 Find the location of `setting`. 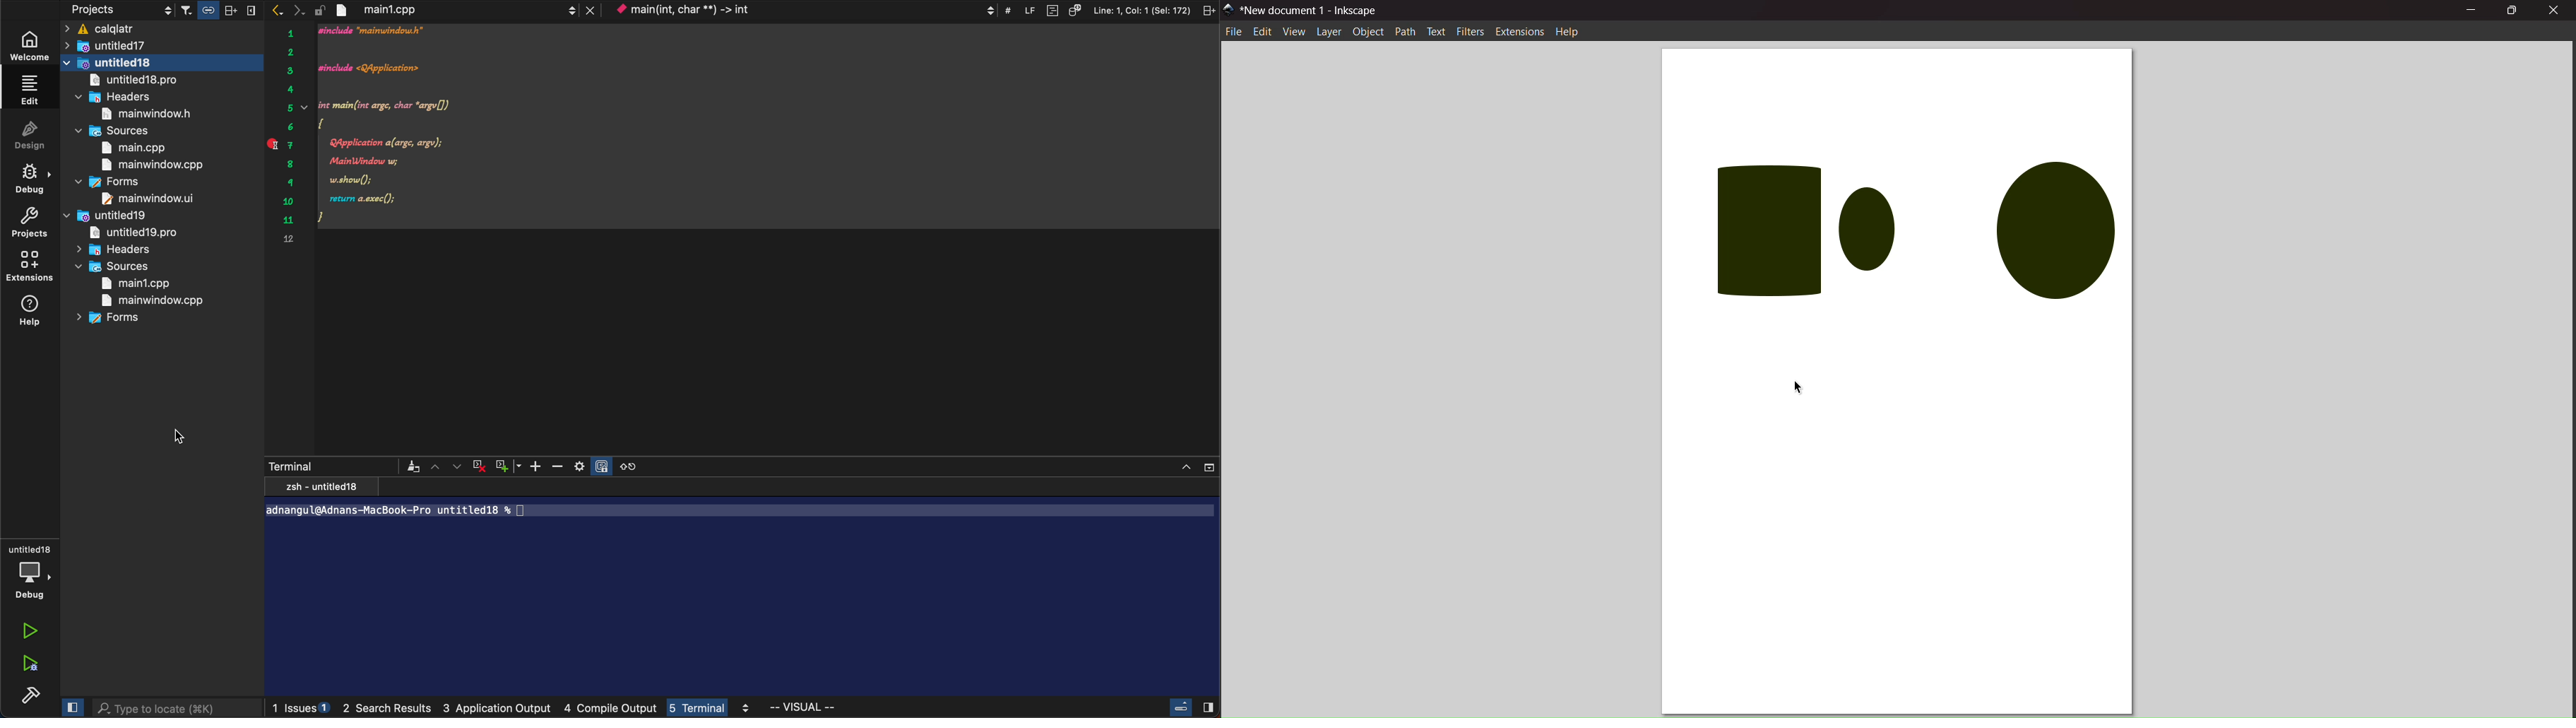

setting is located at coordinates (578, 466).